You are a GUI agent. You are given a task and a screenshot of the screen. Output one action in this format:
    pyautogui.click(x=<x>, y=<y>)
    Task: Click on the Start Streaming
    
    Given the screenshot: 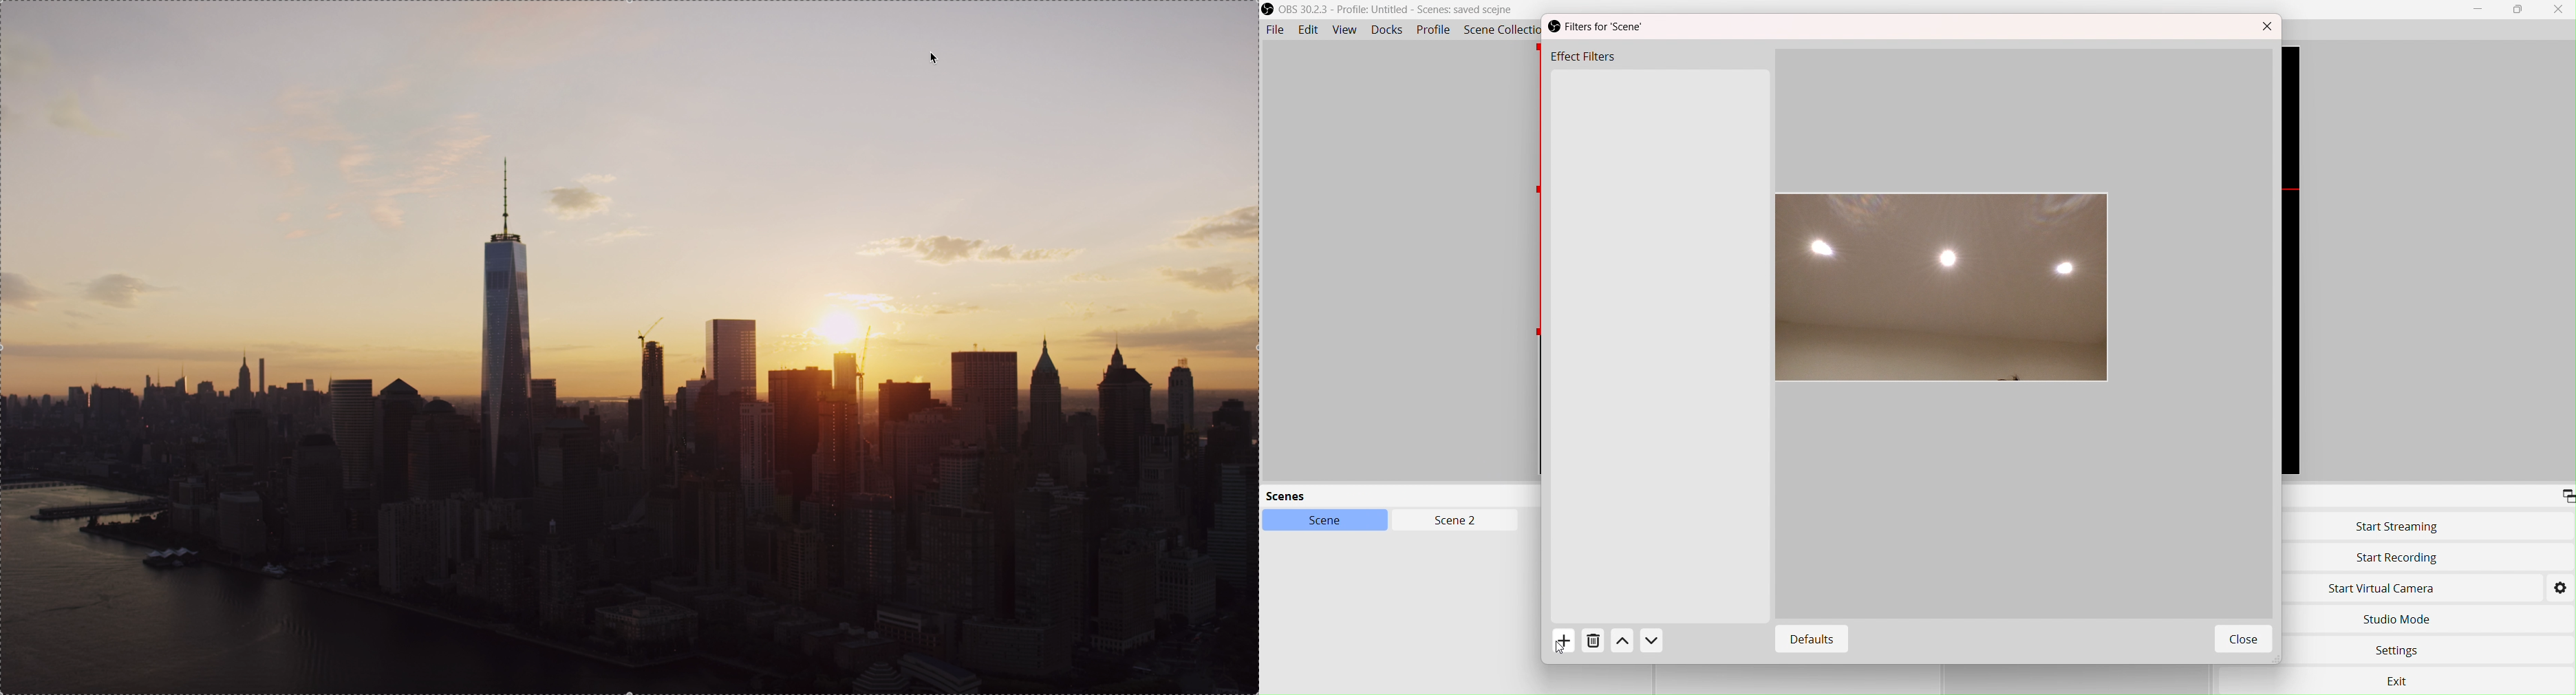 What is the action you would take?
    pyautogui.click(x=2398, y=526)
    